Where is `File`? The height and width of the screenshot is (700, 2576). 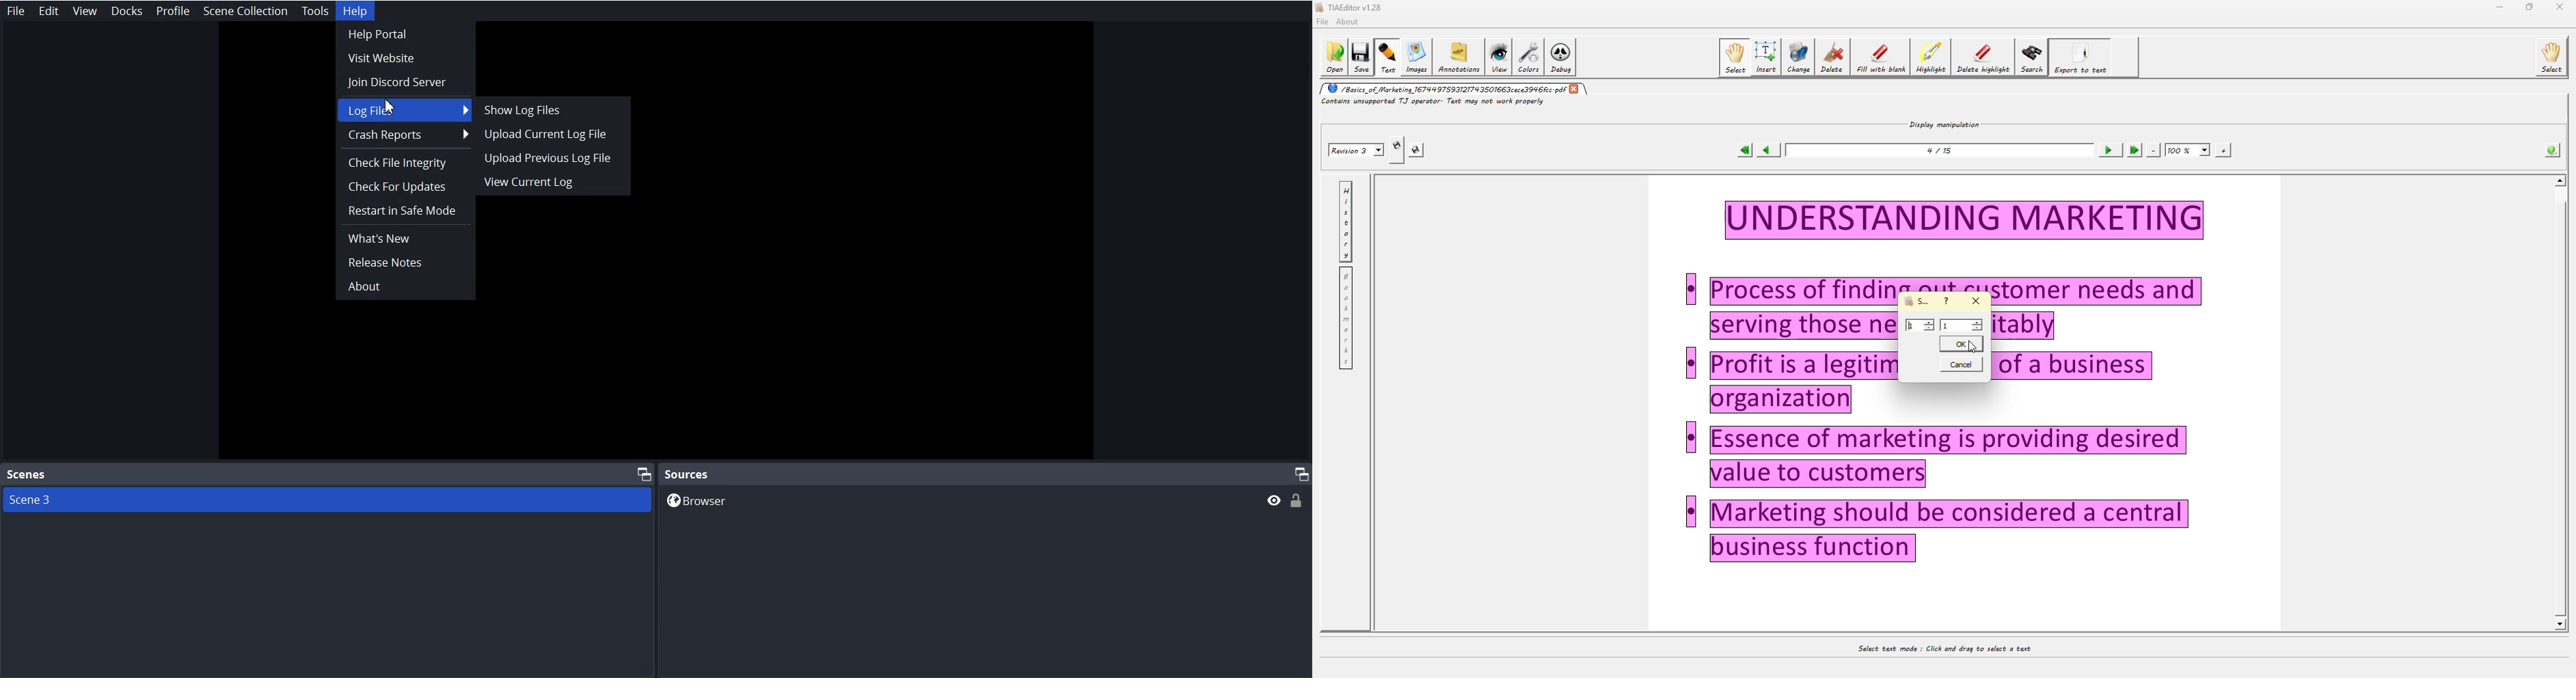
File is located at coordinates (15, 10).